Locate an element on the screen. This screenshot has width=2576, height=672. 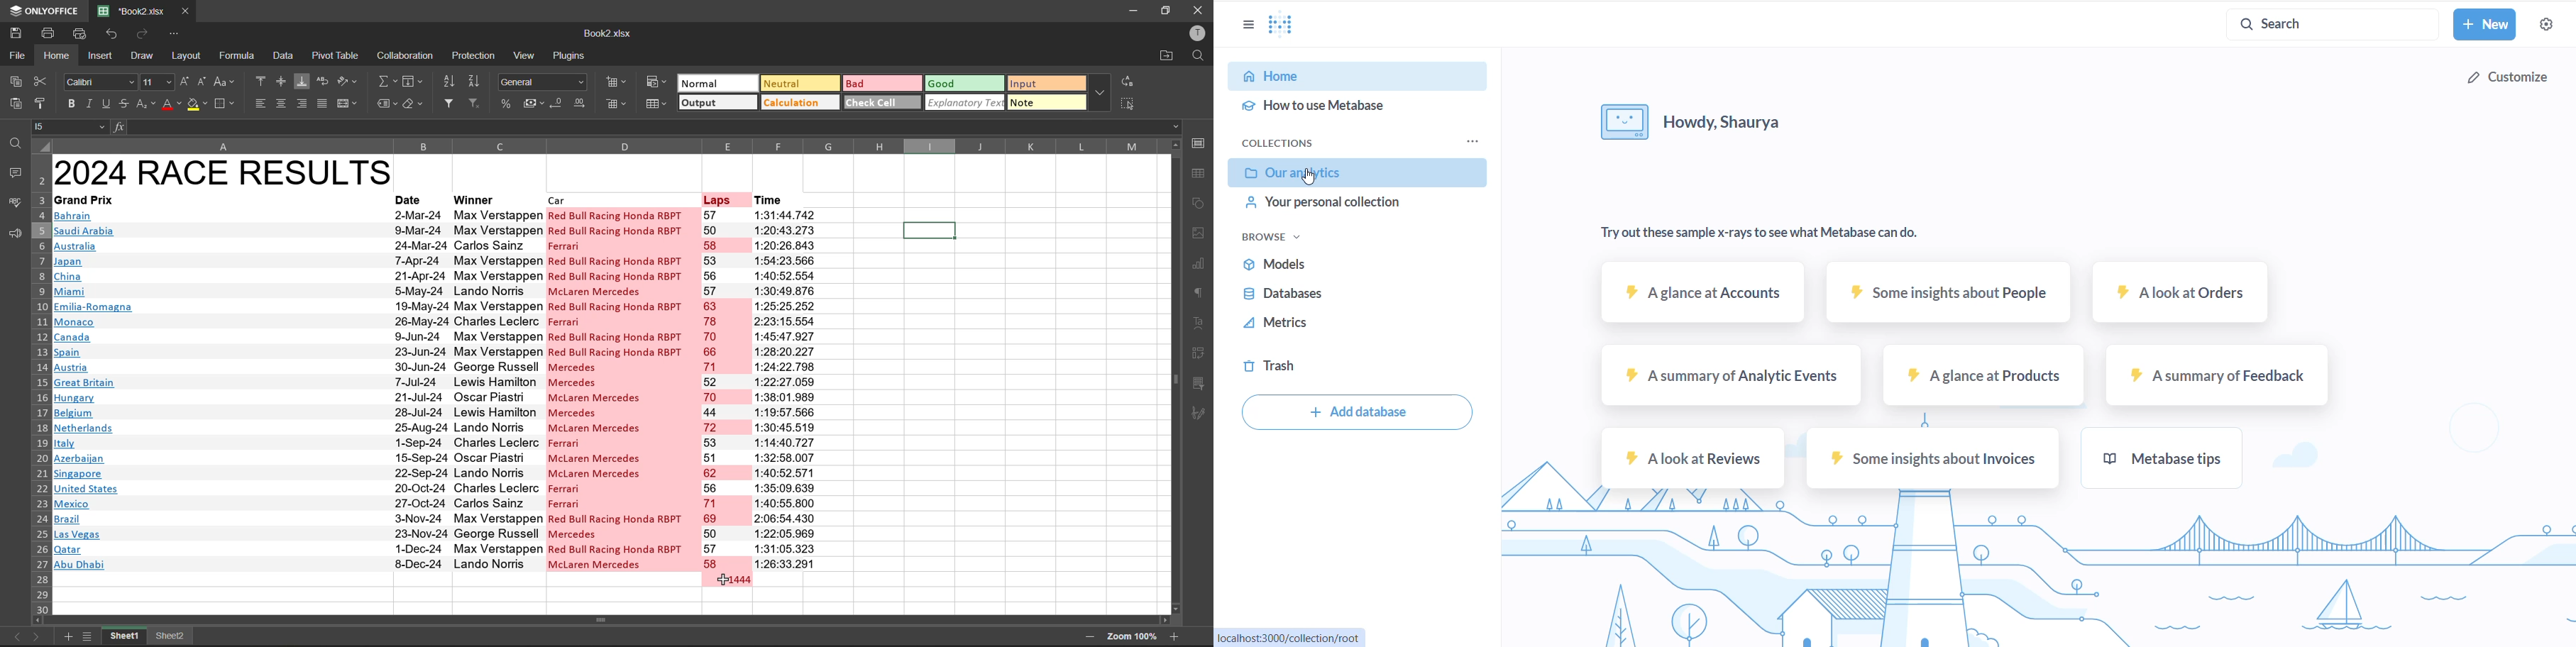
feedback is located at coordinates (13, 233).